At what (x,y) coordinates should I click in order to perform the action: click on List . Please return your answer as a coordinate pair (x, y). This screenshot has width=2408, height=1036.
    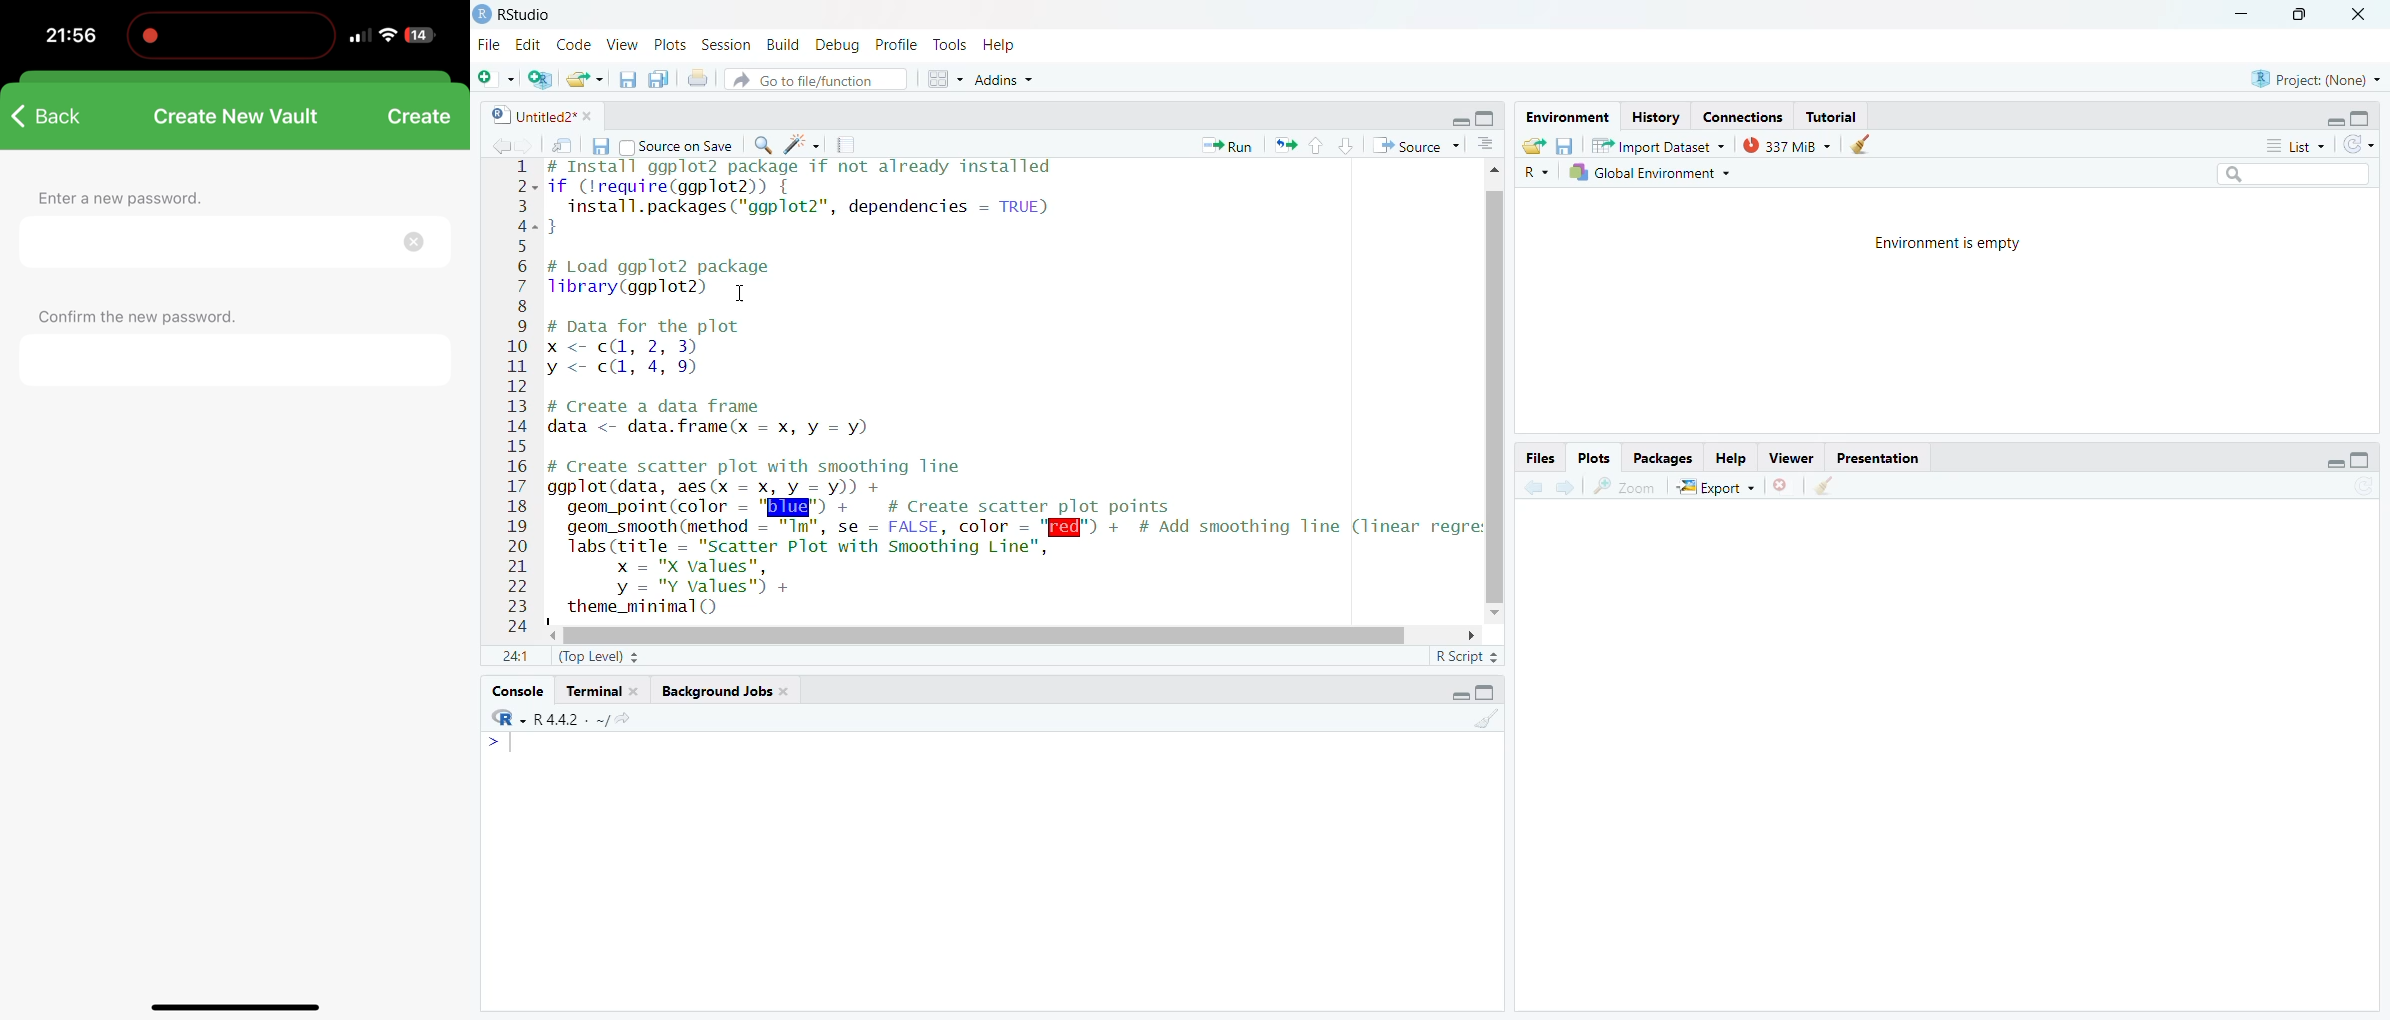
    Looking at the image, I should click on (2297, 147).